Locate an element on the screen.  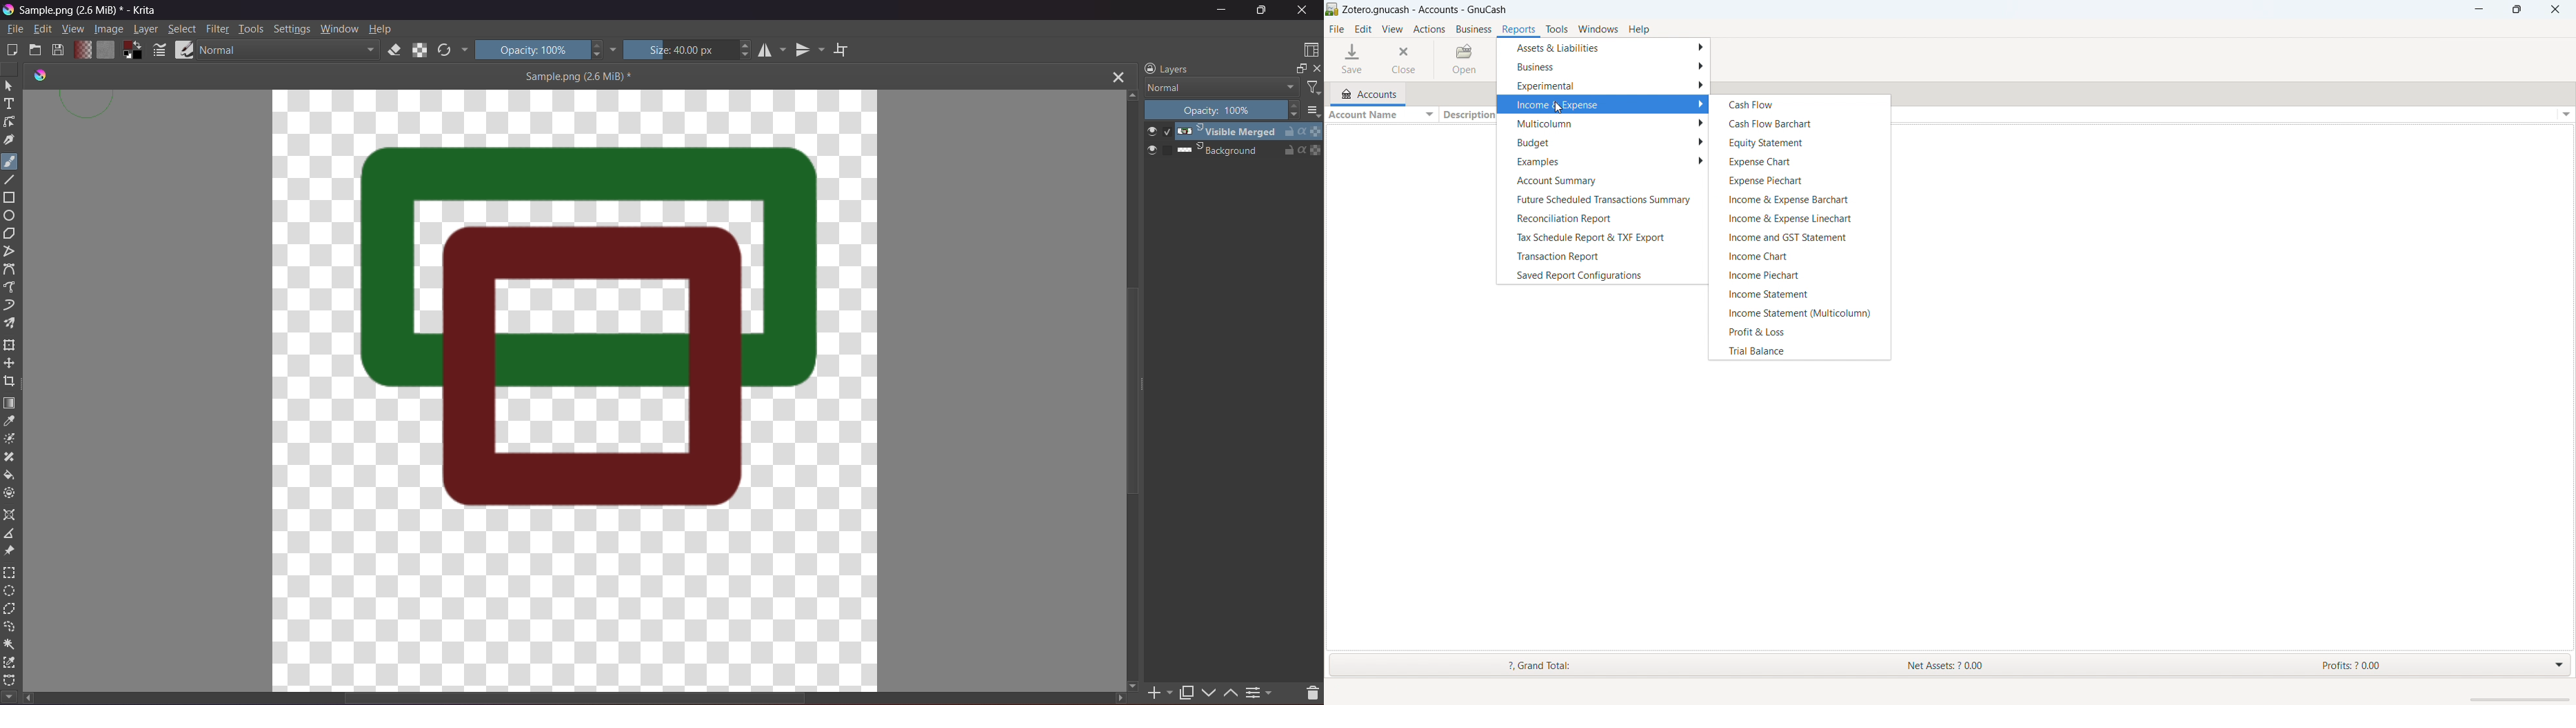
Choose Workspace is located at coordinates (1309, 51).